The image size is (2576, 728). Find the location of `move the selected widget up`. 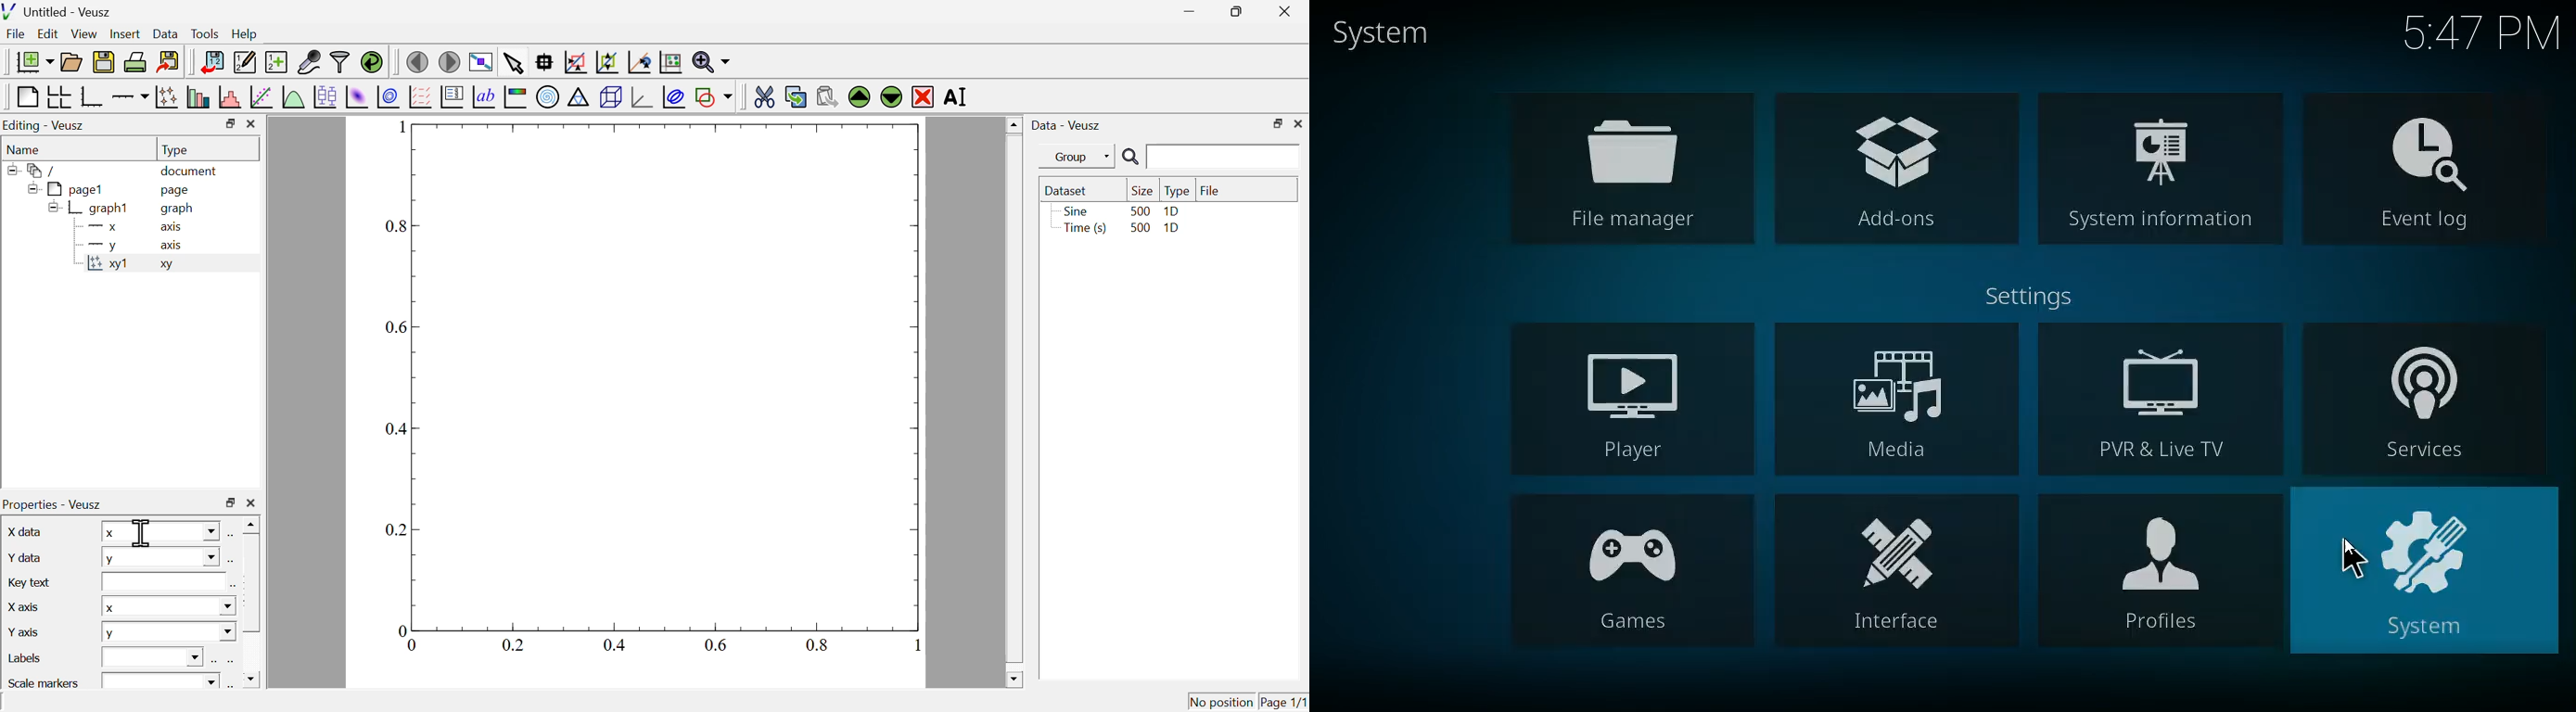

move the selected widget up is located at coordinates (859, 97).